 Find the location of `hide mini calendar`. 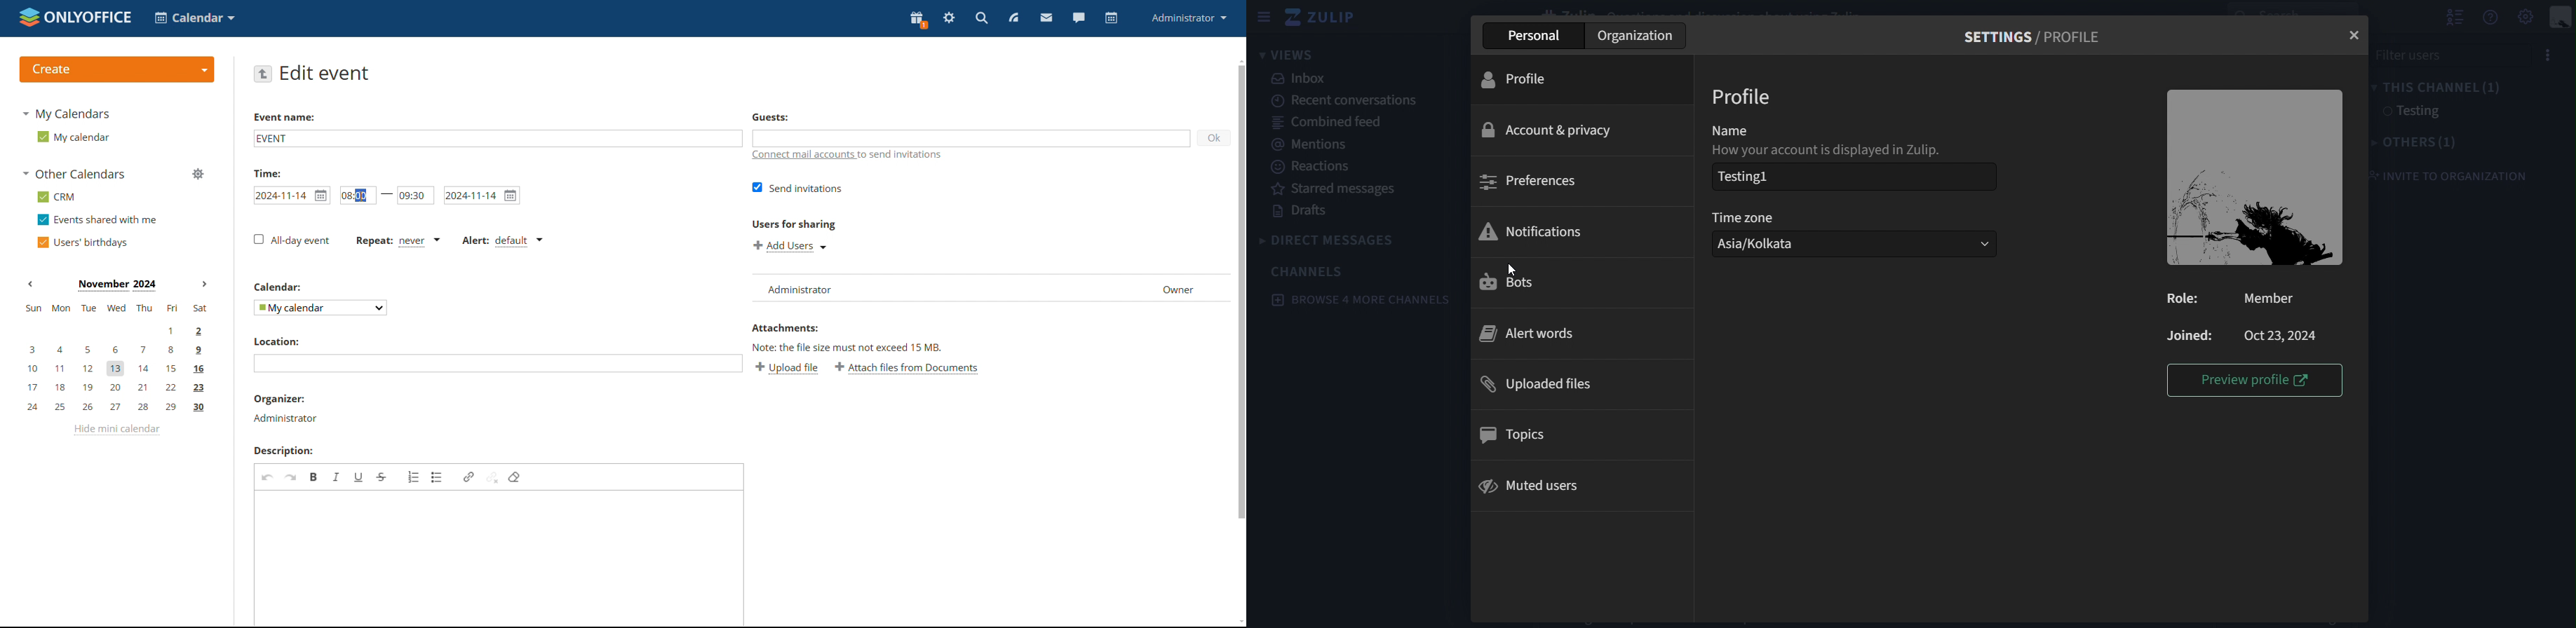

hide mini calendar is located at coordinates (116, 430).